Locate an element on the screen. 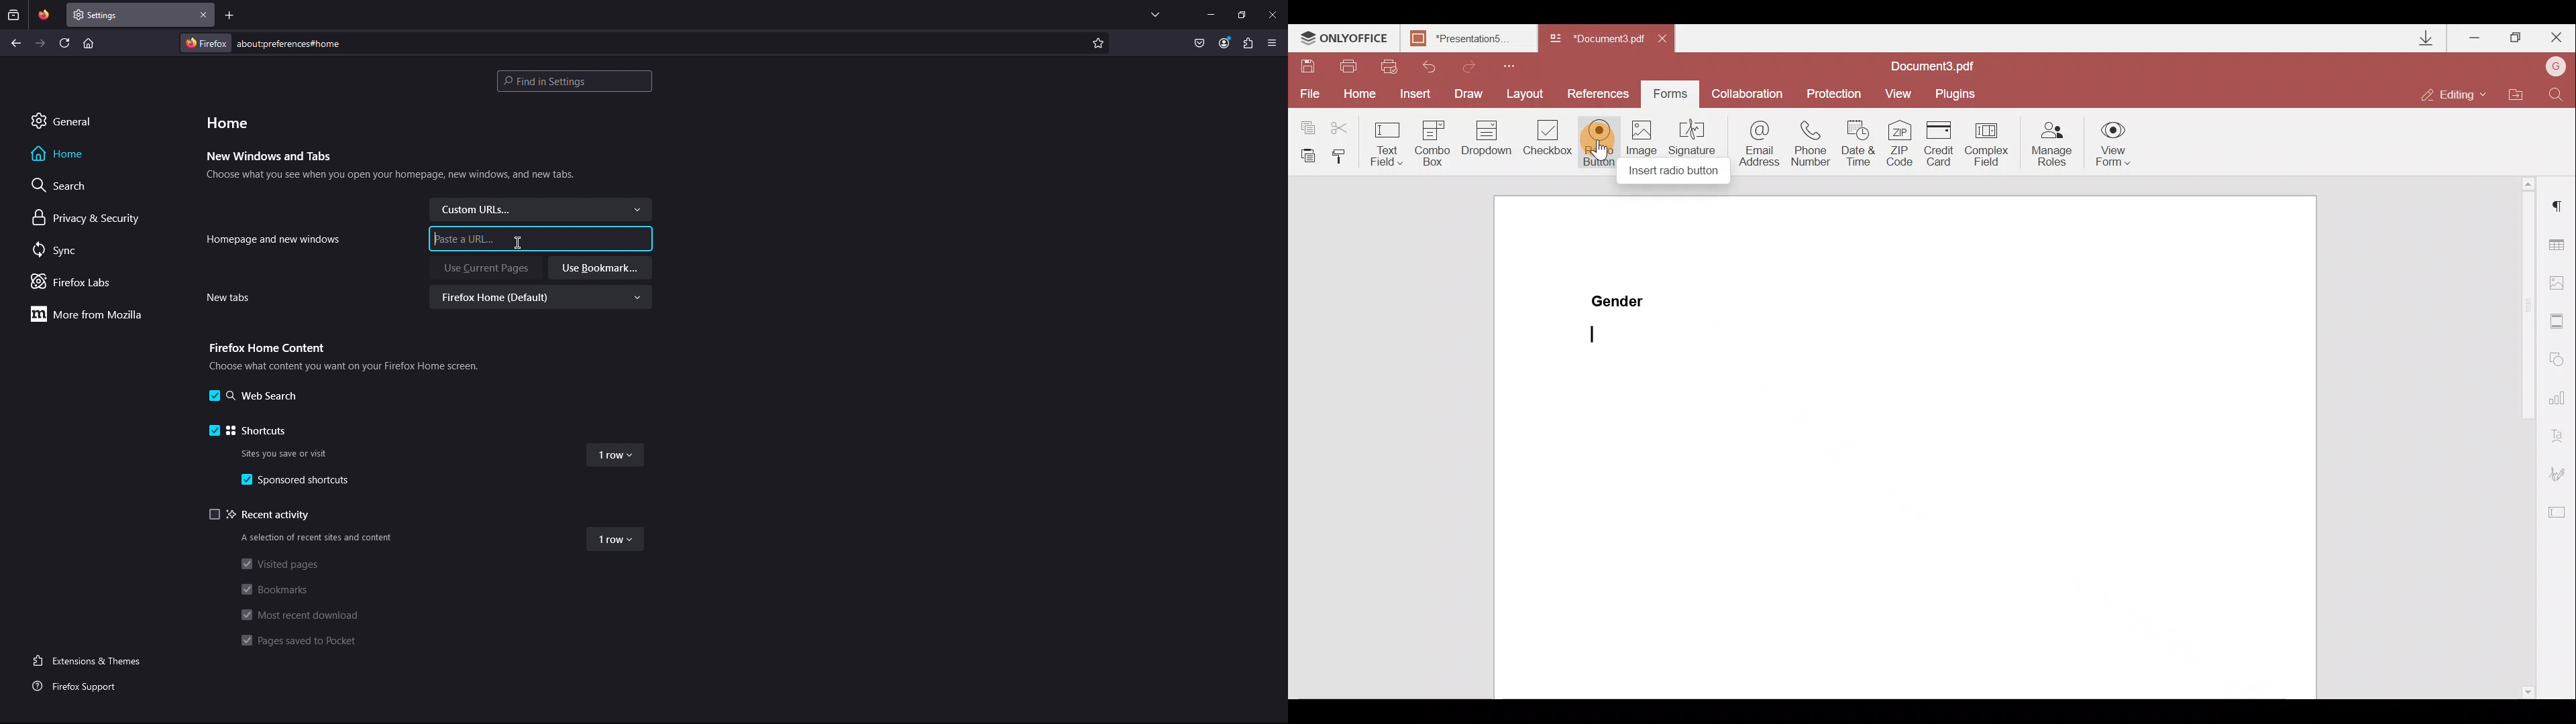  Visited pages is located at coordinates (278, 563).